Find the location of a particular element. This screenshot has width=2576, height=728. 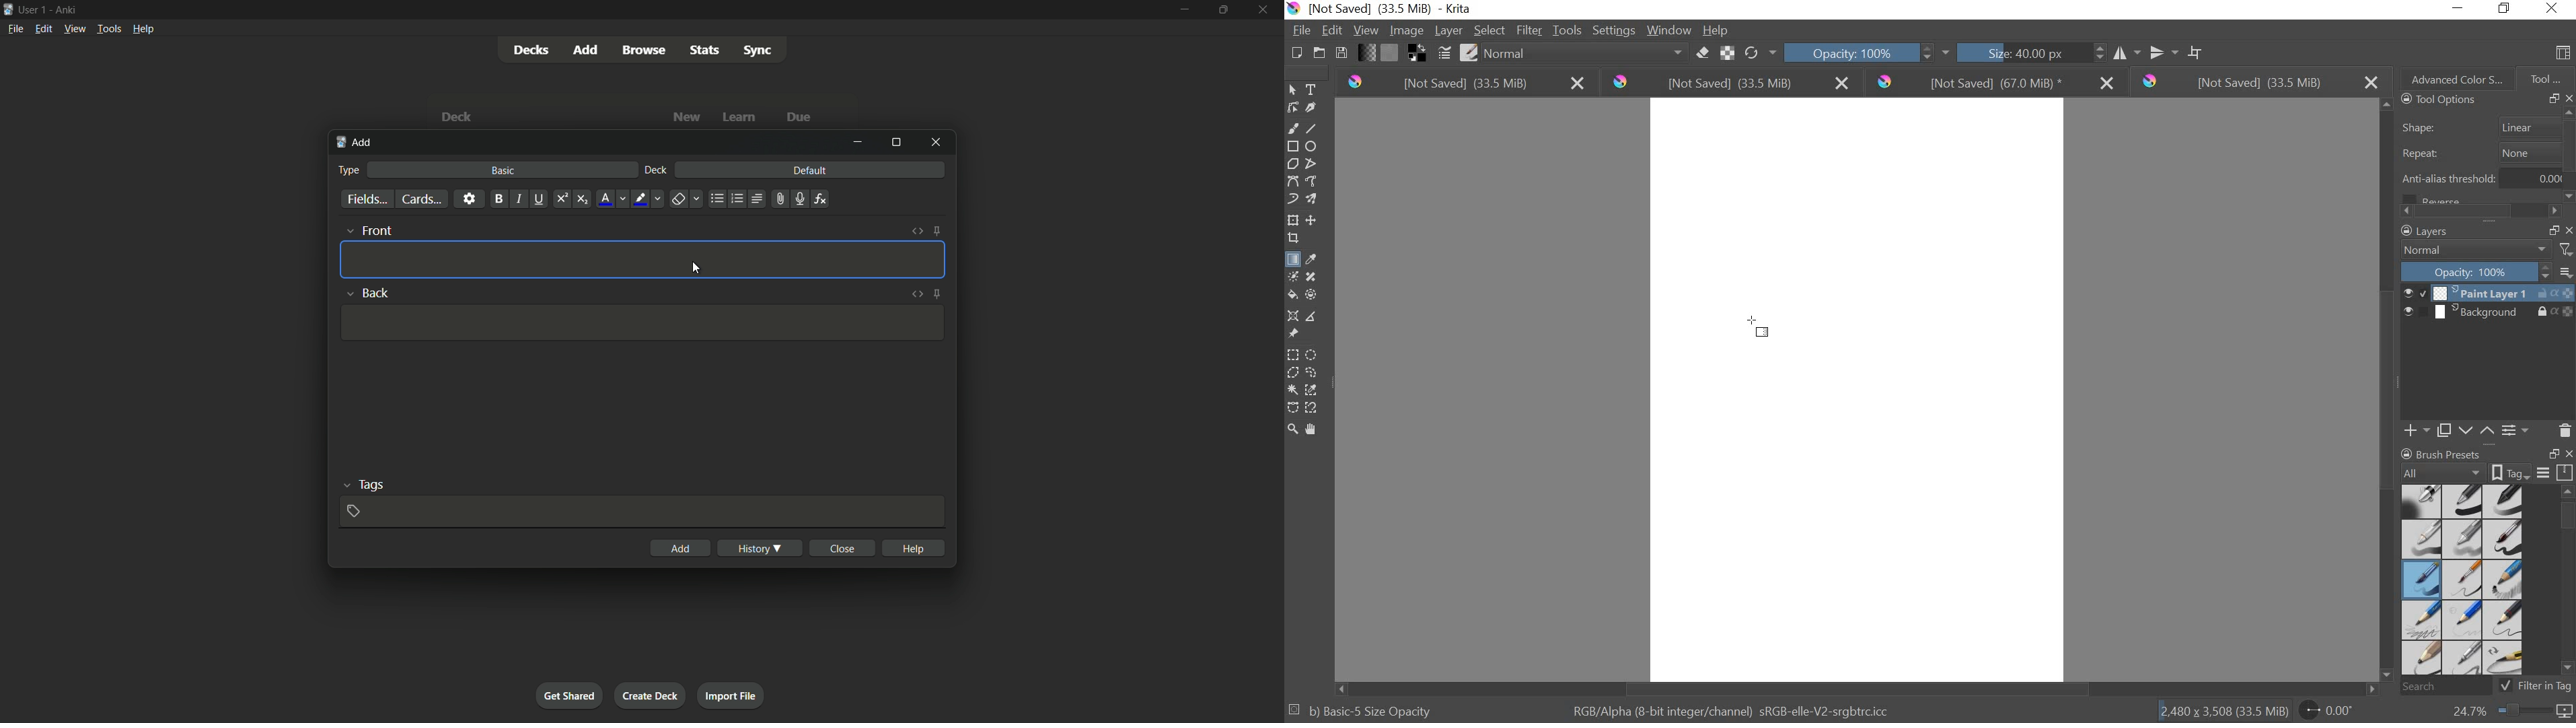

history is located at coordinates (760, 548).